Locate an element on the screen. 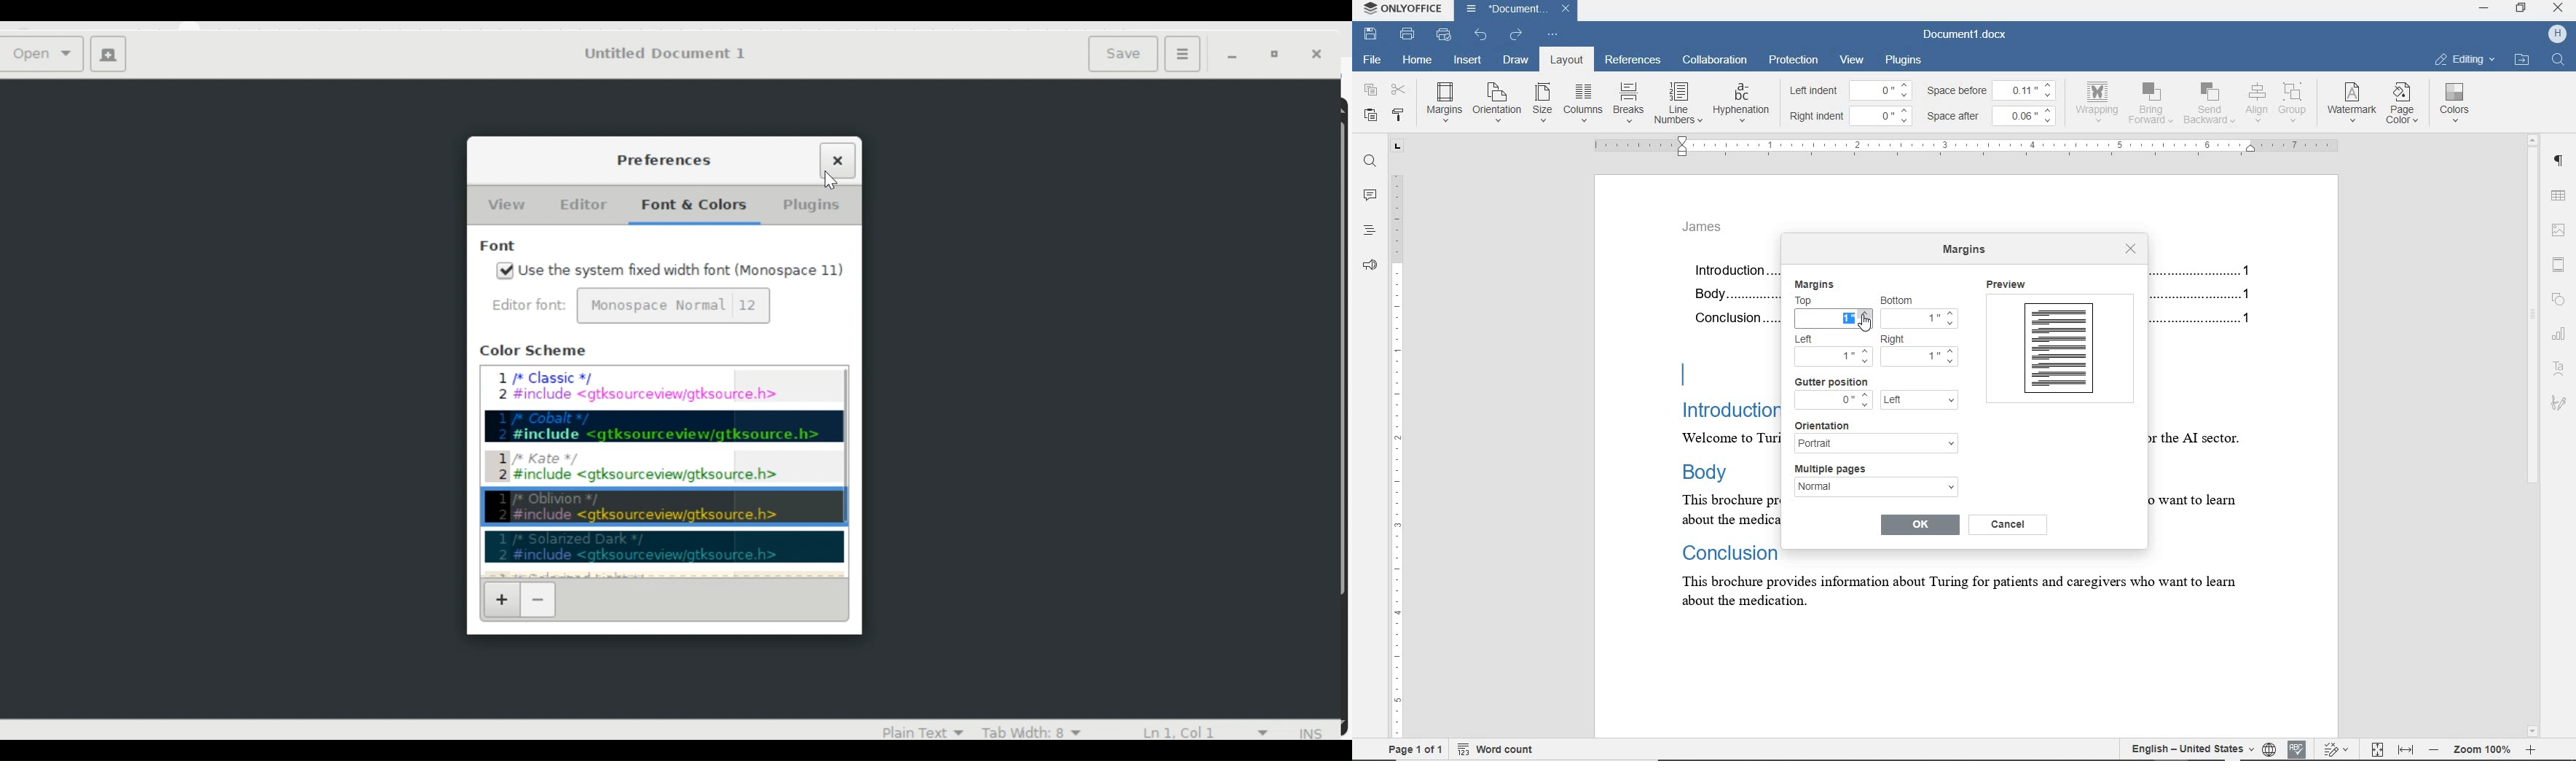 The image size is (2576, 784). Restore is located at coordinates (1277, 55).